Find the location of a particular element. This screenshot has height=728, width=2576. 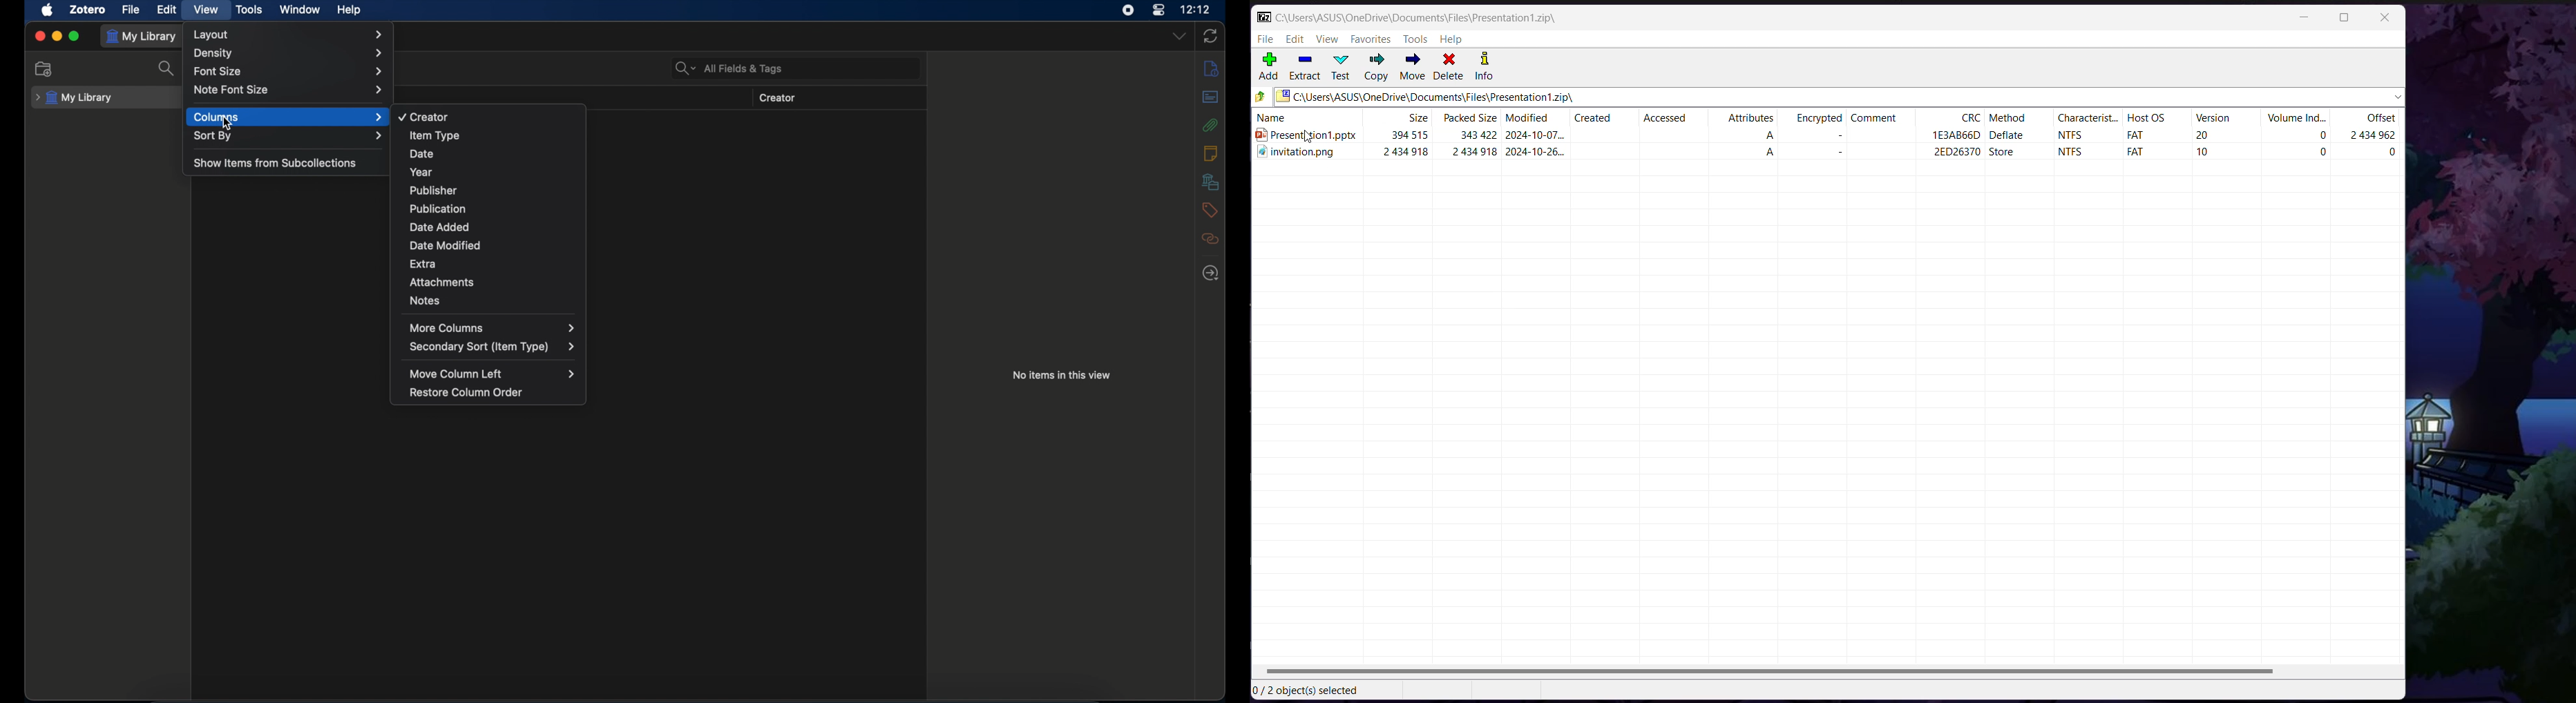

columns is located at coordinates (288, 117).